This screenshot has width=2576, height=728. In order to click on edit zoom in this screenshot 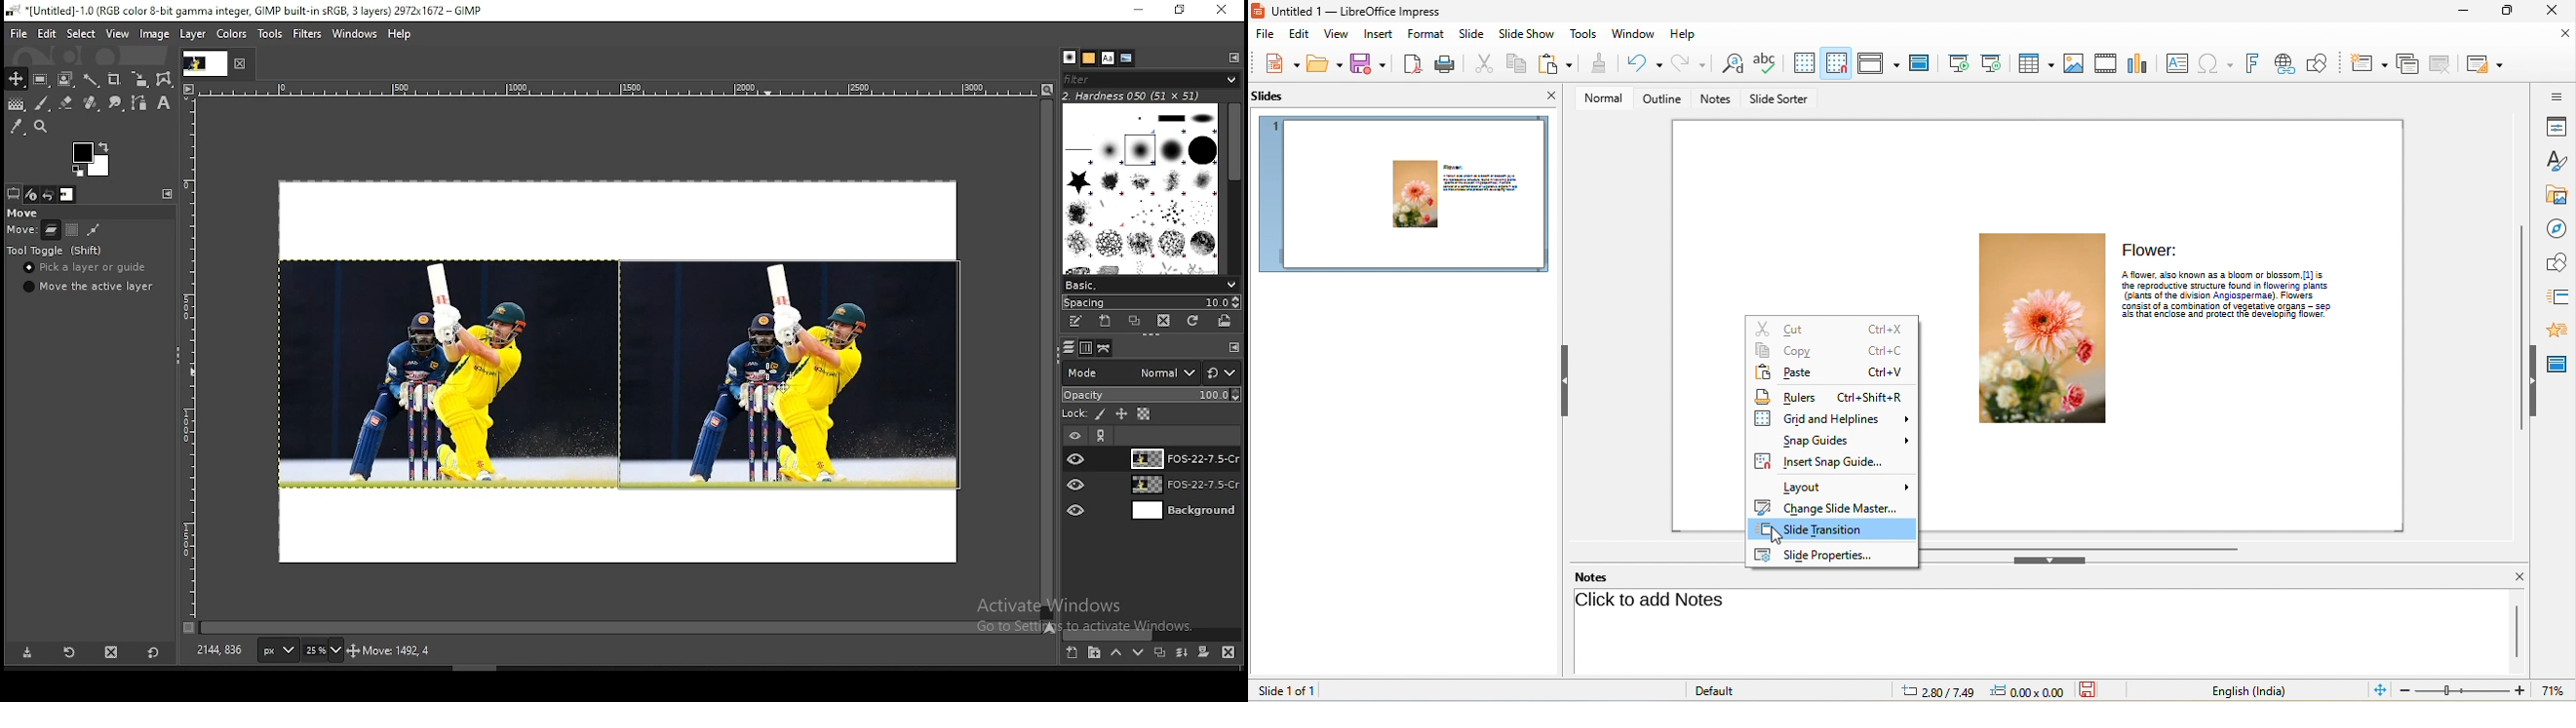, I will do `click(2463, 691)`.